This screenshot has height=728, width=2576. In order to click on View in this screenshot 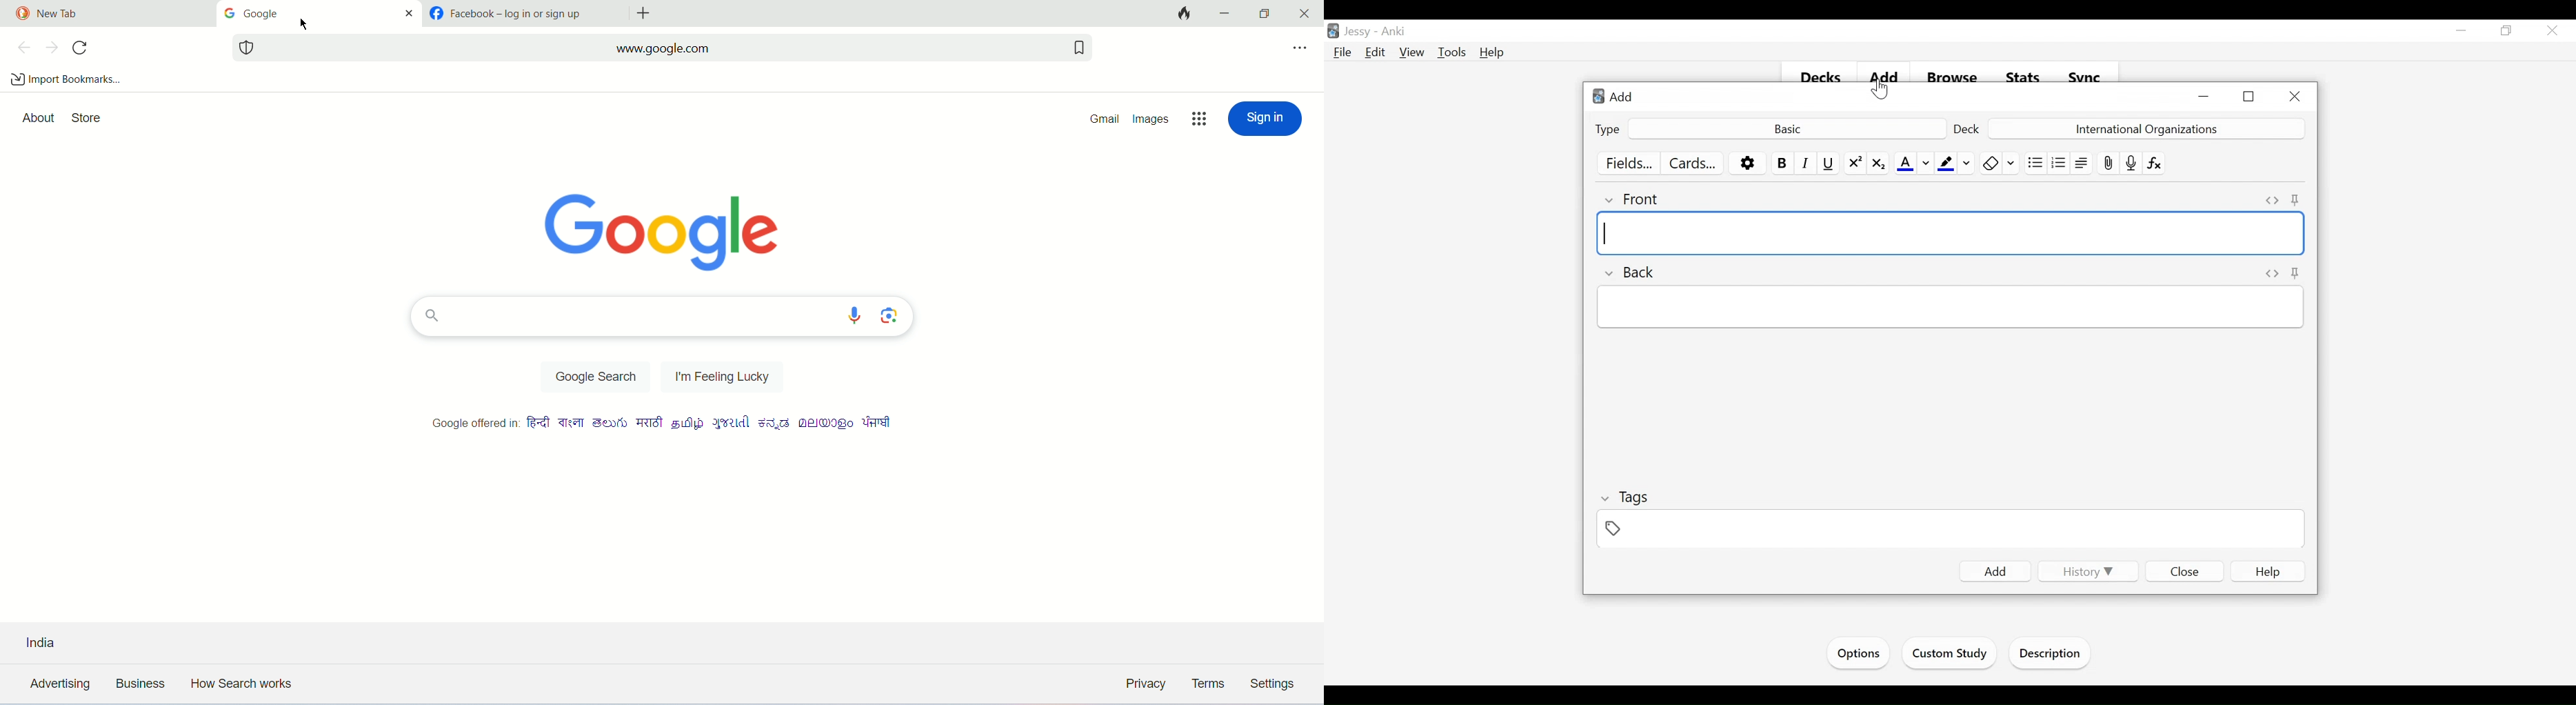, I will do `click(1412, 52)`.